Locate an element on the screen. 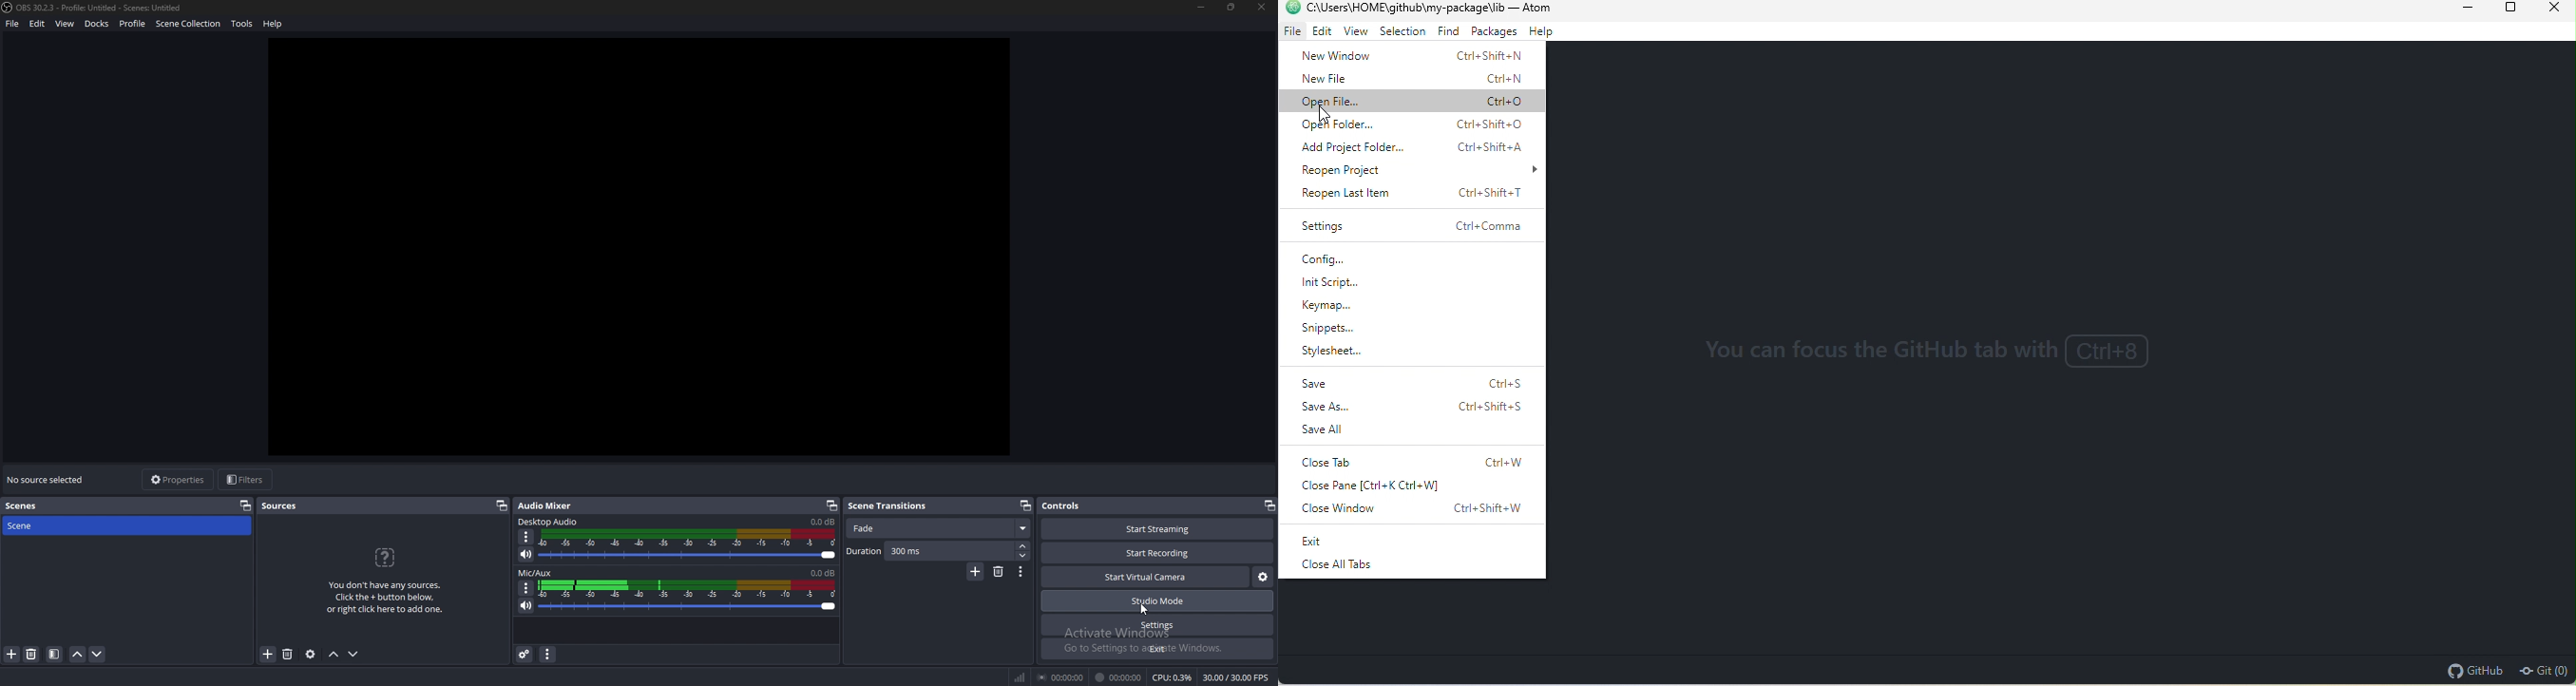 This screenshot has width=2576, height=700. Start streaming is located at coordinates (1155, 528).